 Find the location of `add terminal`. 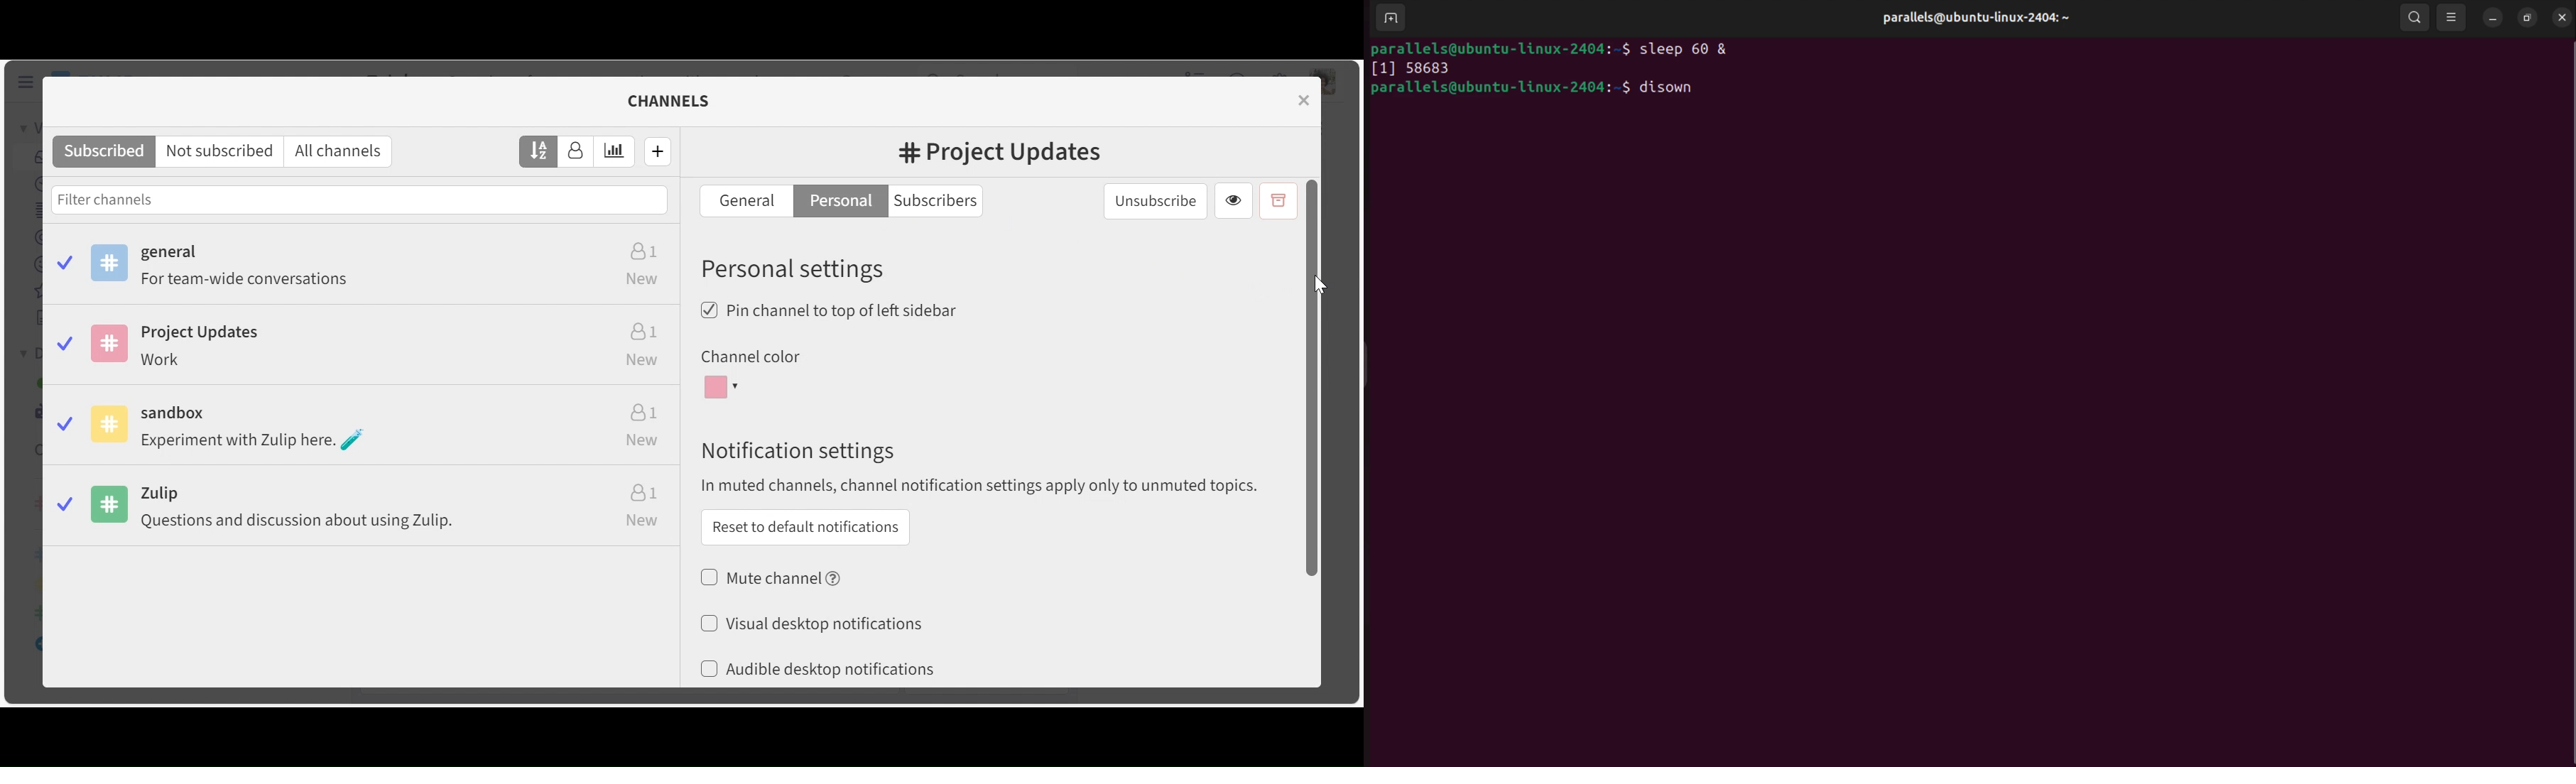

add terminal is located at coordinates (1388, 19).